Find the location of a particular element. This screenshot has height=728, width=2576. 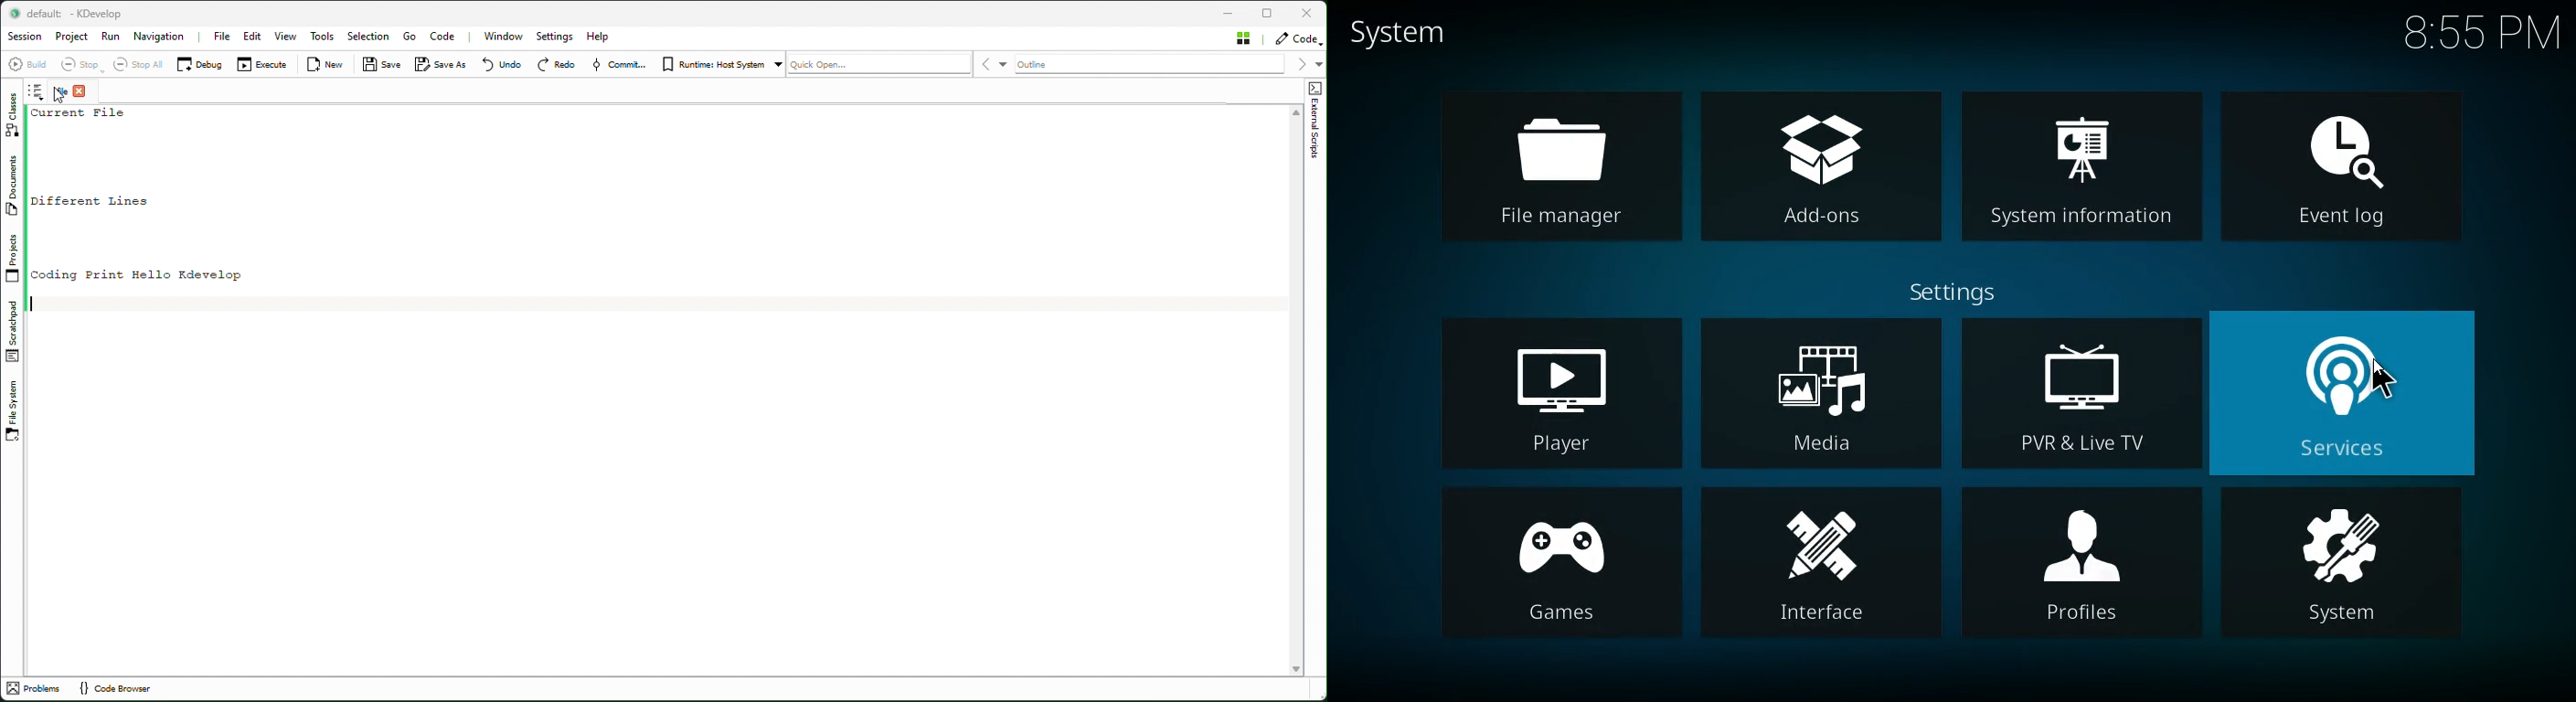

Cursor is located at coordinates (2385, 378).